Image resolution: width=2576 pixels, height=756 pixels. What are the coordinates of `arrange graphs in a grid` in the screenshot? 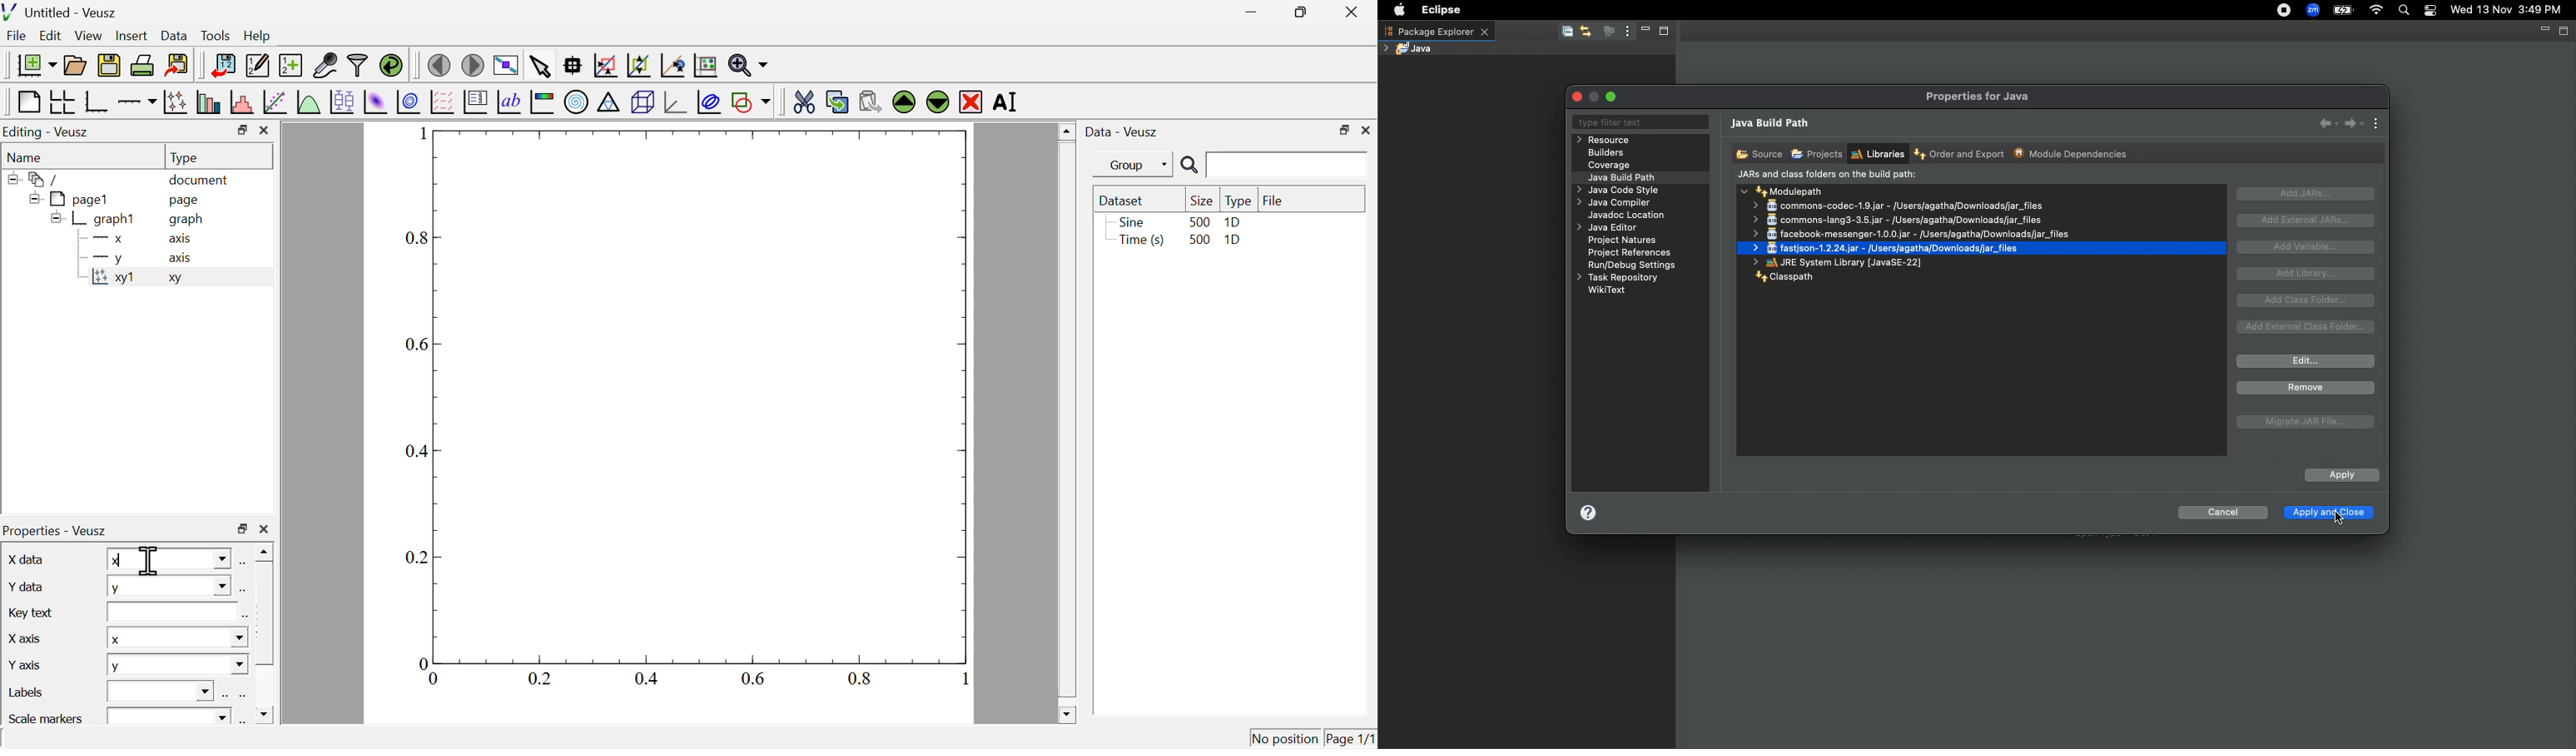 It's located at (62, 103).